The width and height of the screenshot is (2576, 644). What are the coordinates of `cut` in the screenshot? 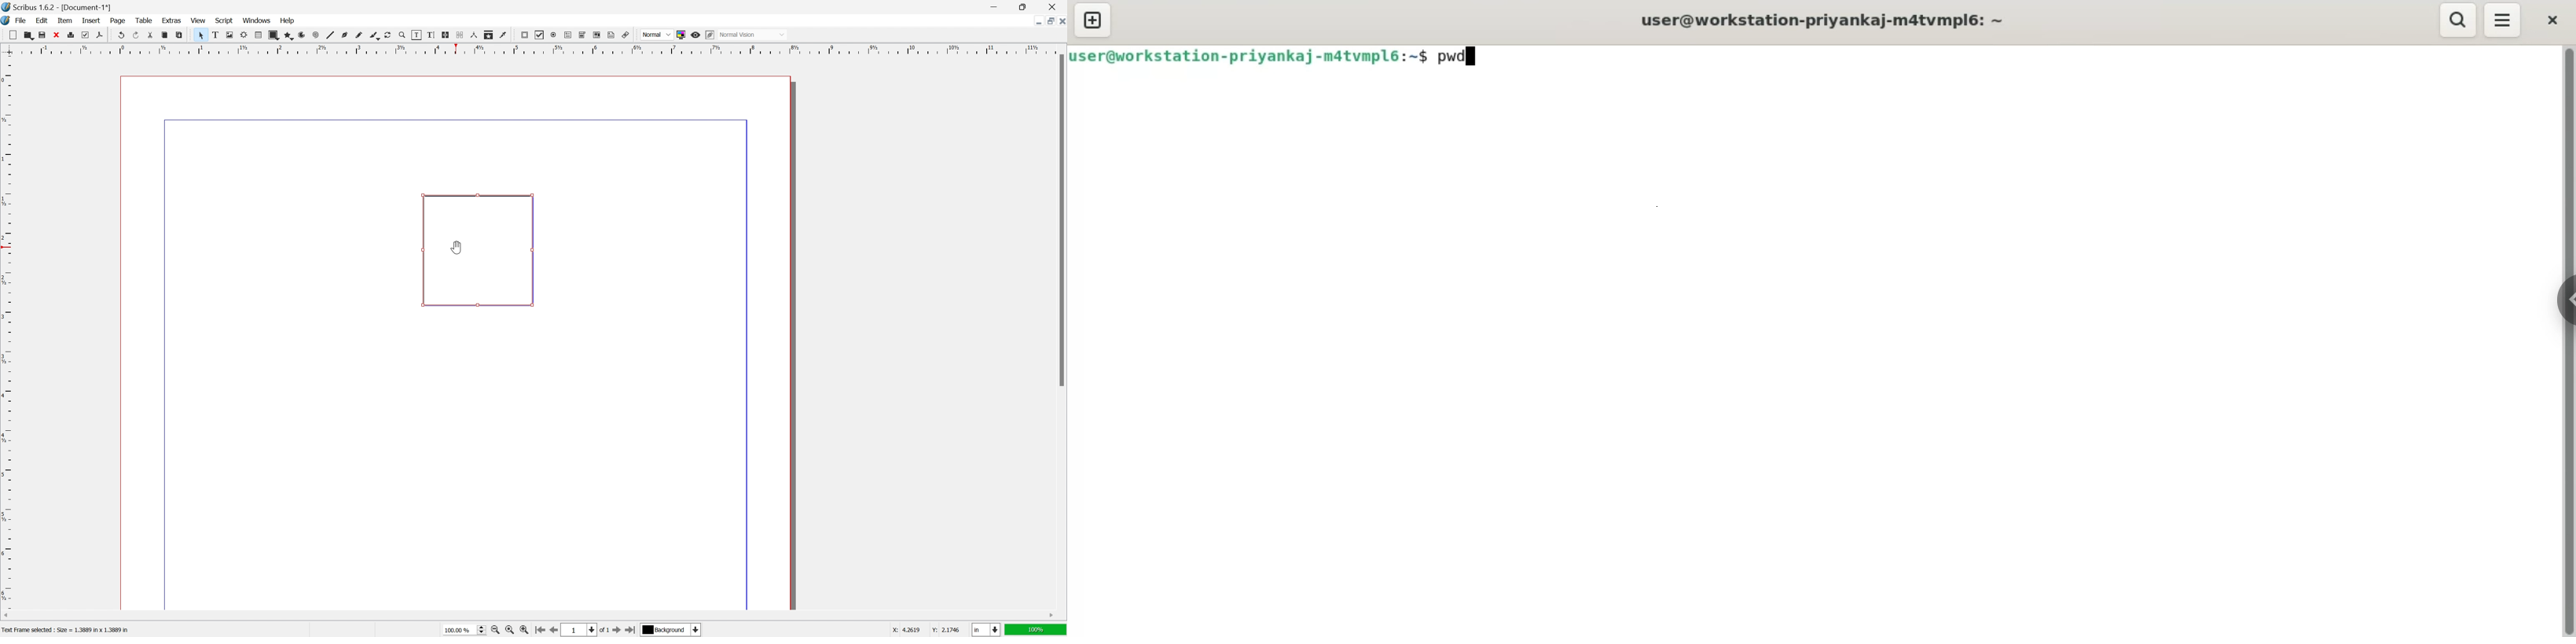 It's located at (151, 35).